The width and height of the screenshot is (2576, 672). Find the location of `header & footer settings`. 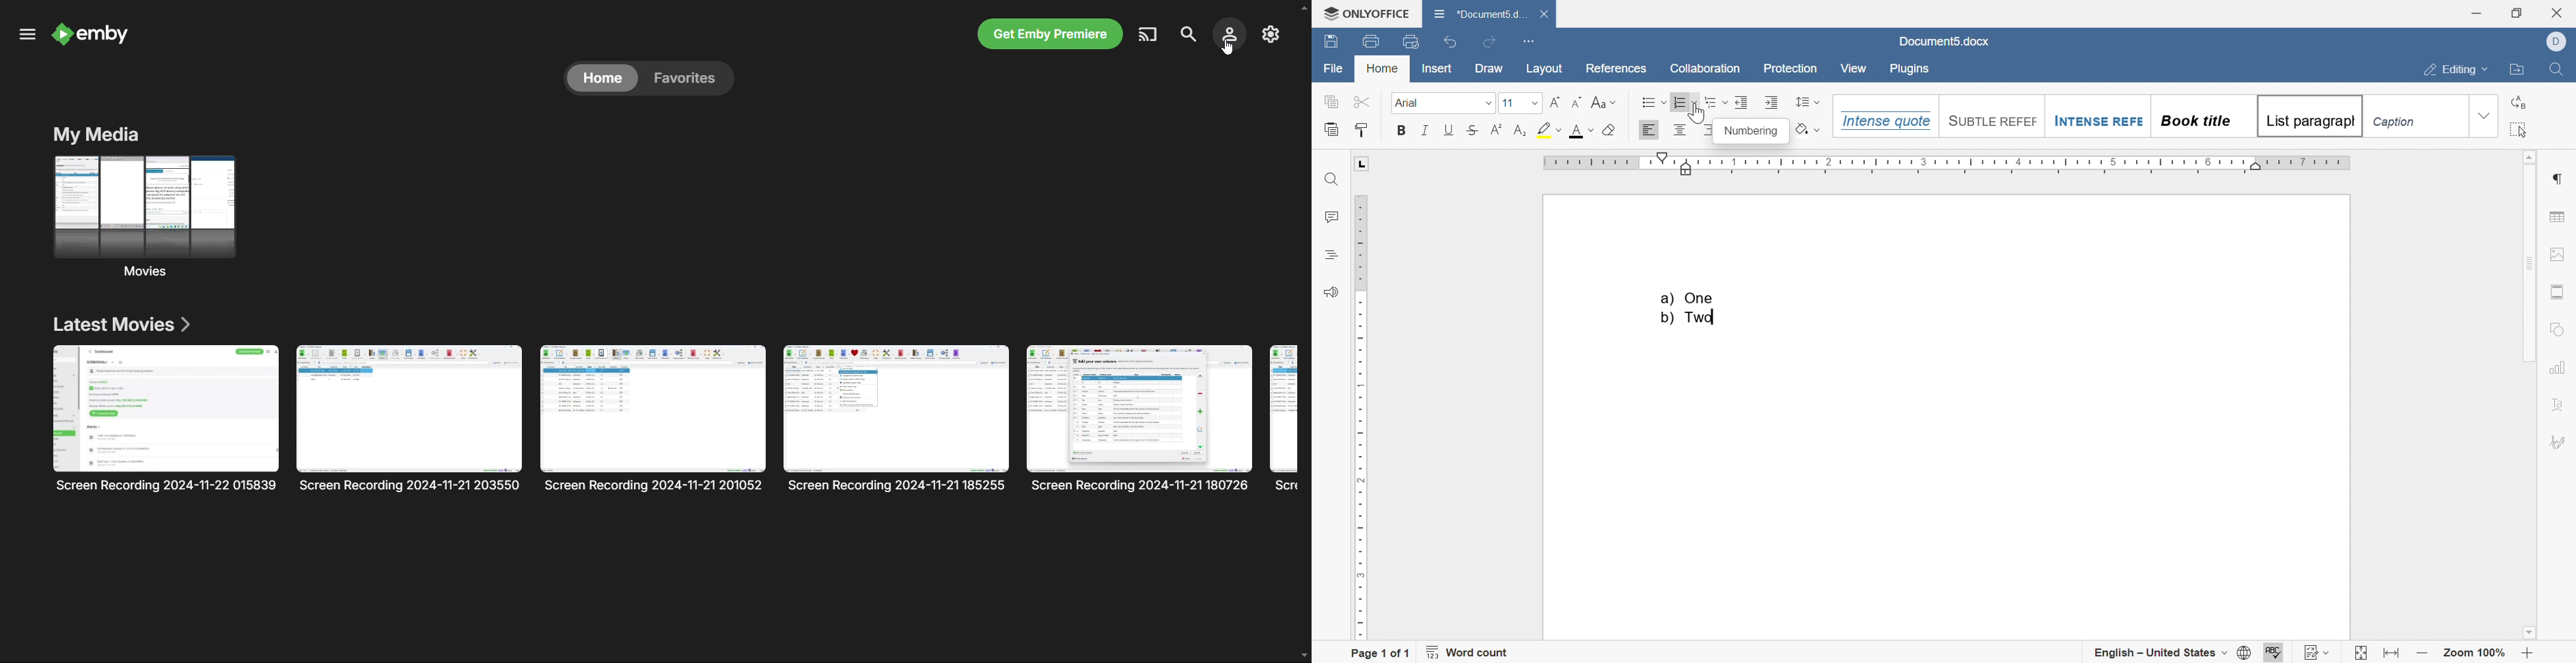

header & footer settings is located at coordinates (2557, 291).